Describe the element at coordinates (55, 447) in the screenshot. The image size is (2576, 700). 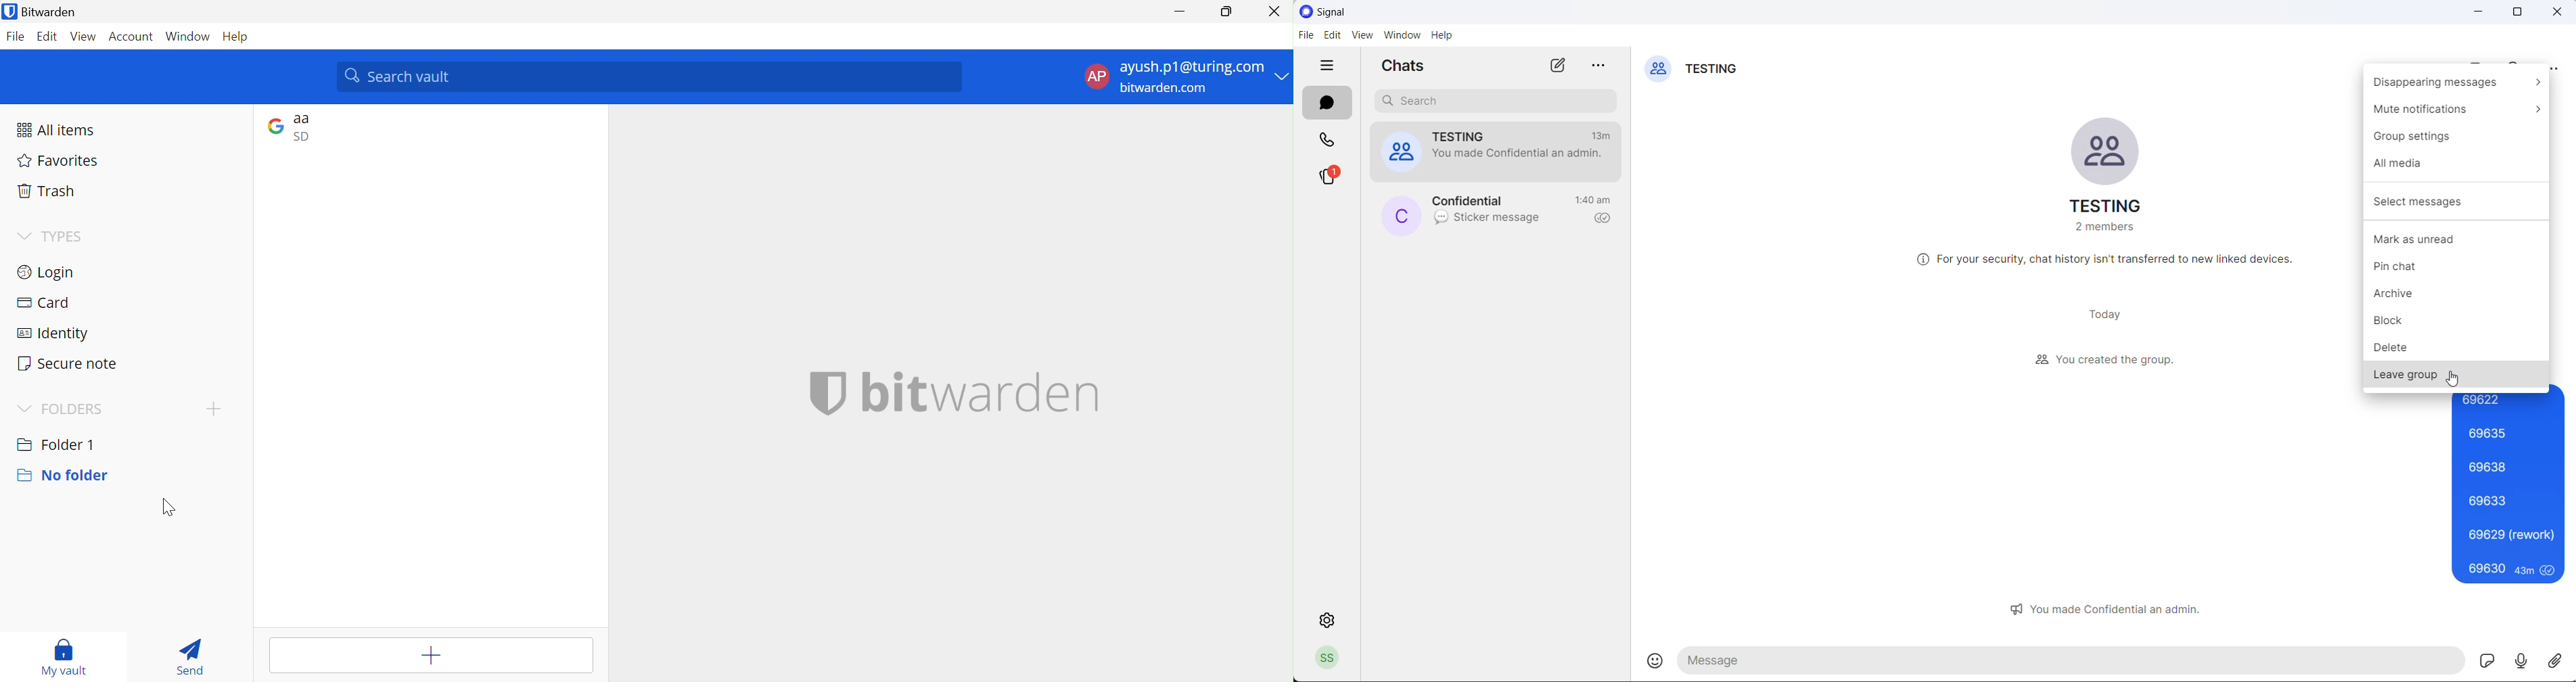
I see `Folder 1` at that location.